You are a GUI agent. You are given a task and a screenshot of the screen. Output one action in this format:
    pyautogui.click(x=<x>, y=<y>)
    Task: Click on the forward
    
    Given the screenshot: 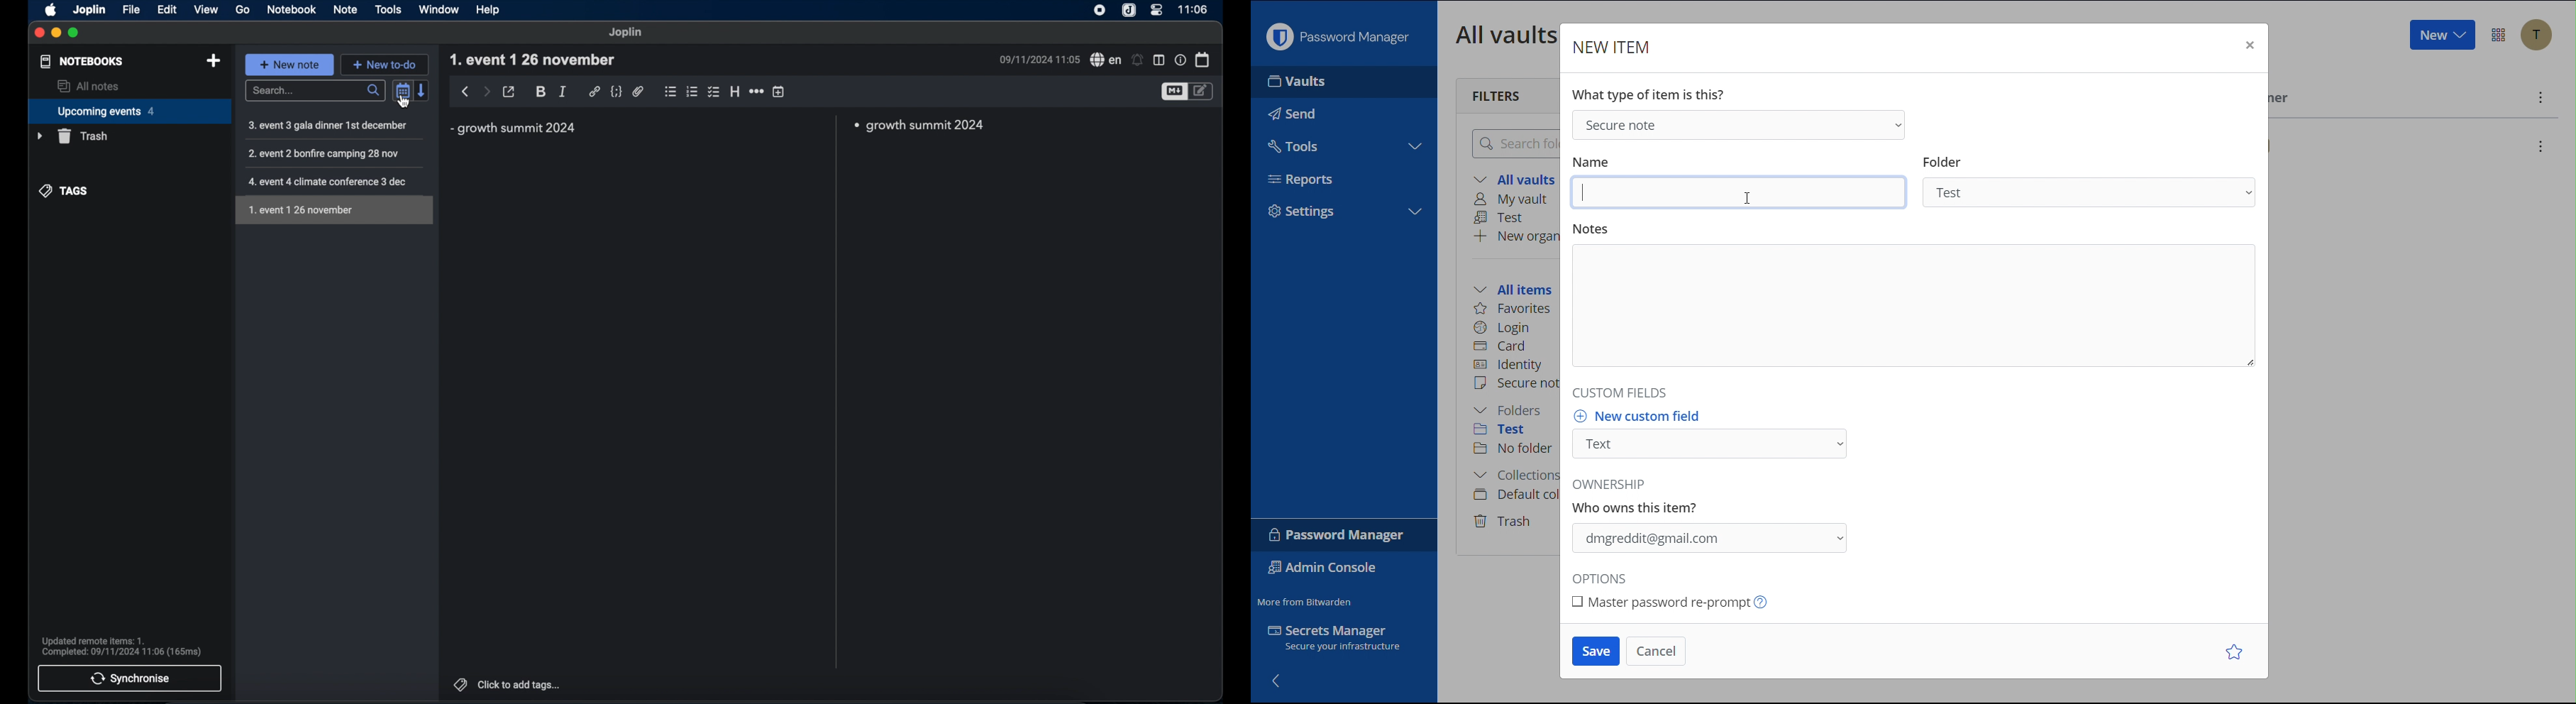 What is the action you would take?
    pyautogui.click(x=486, y=91)
    